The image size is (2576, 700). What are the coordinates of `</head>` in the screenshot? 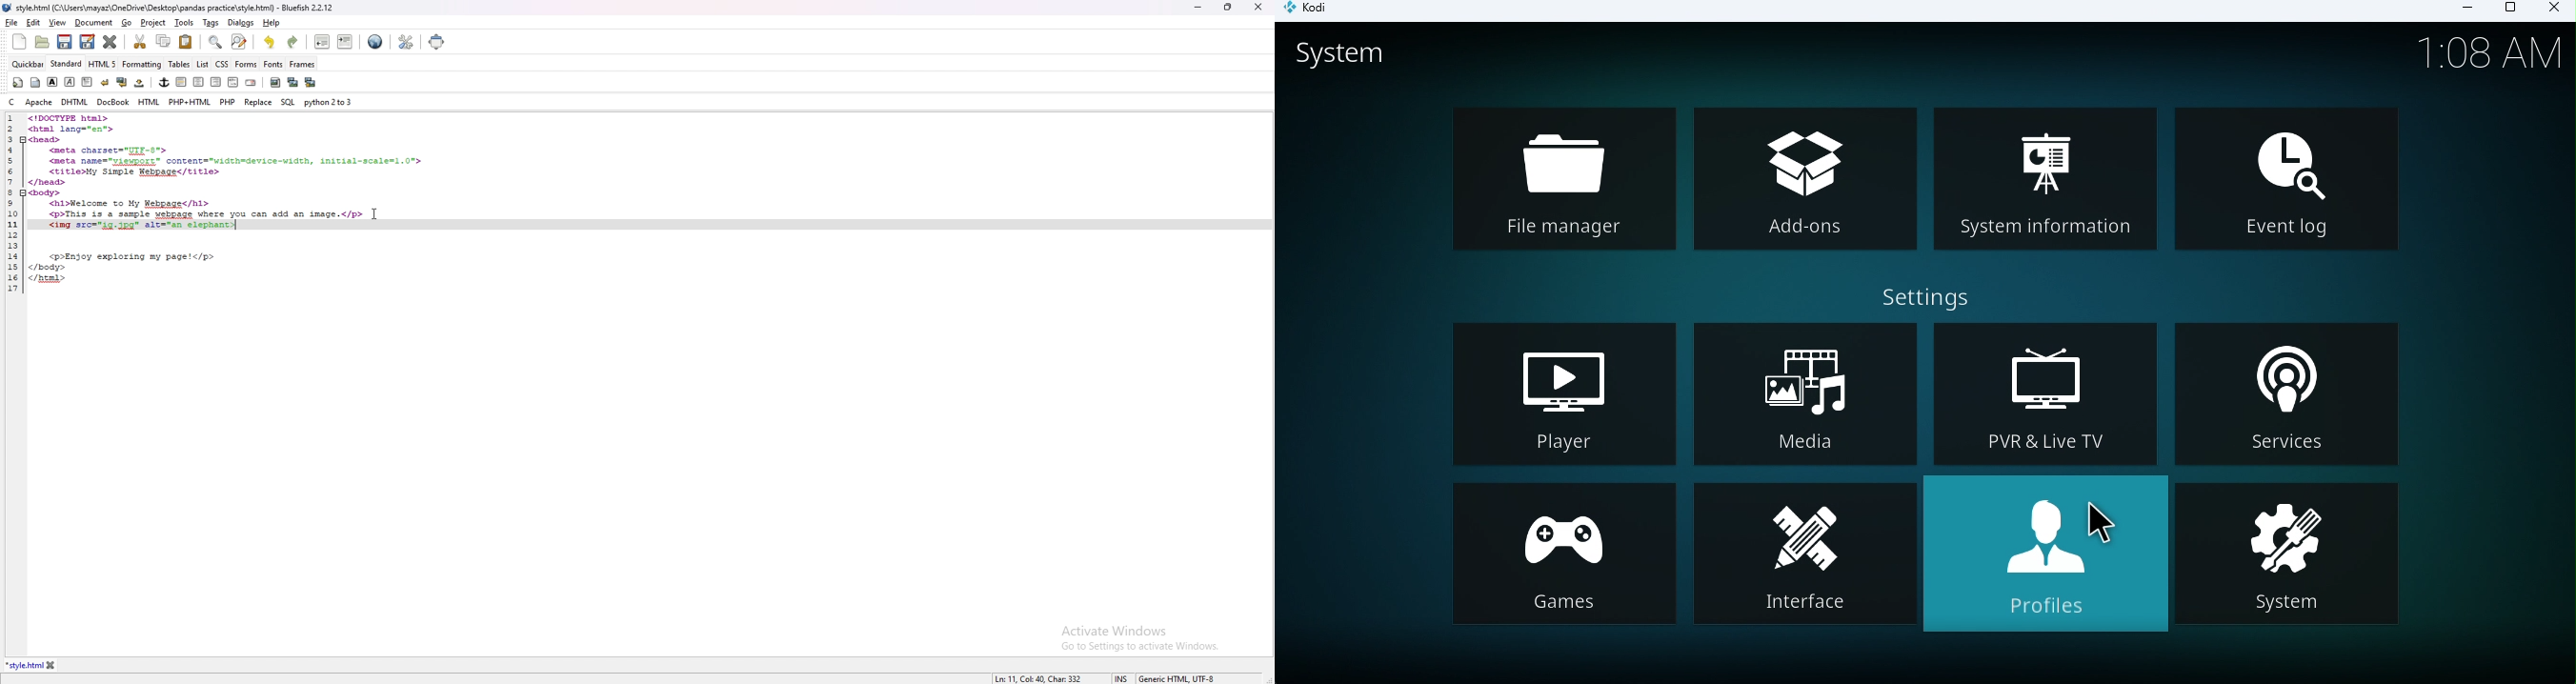 It's located at (48, 183).